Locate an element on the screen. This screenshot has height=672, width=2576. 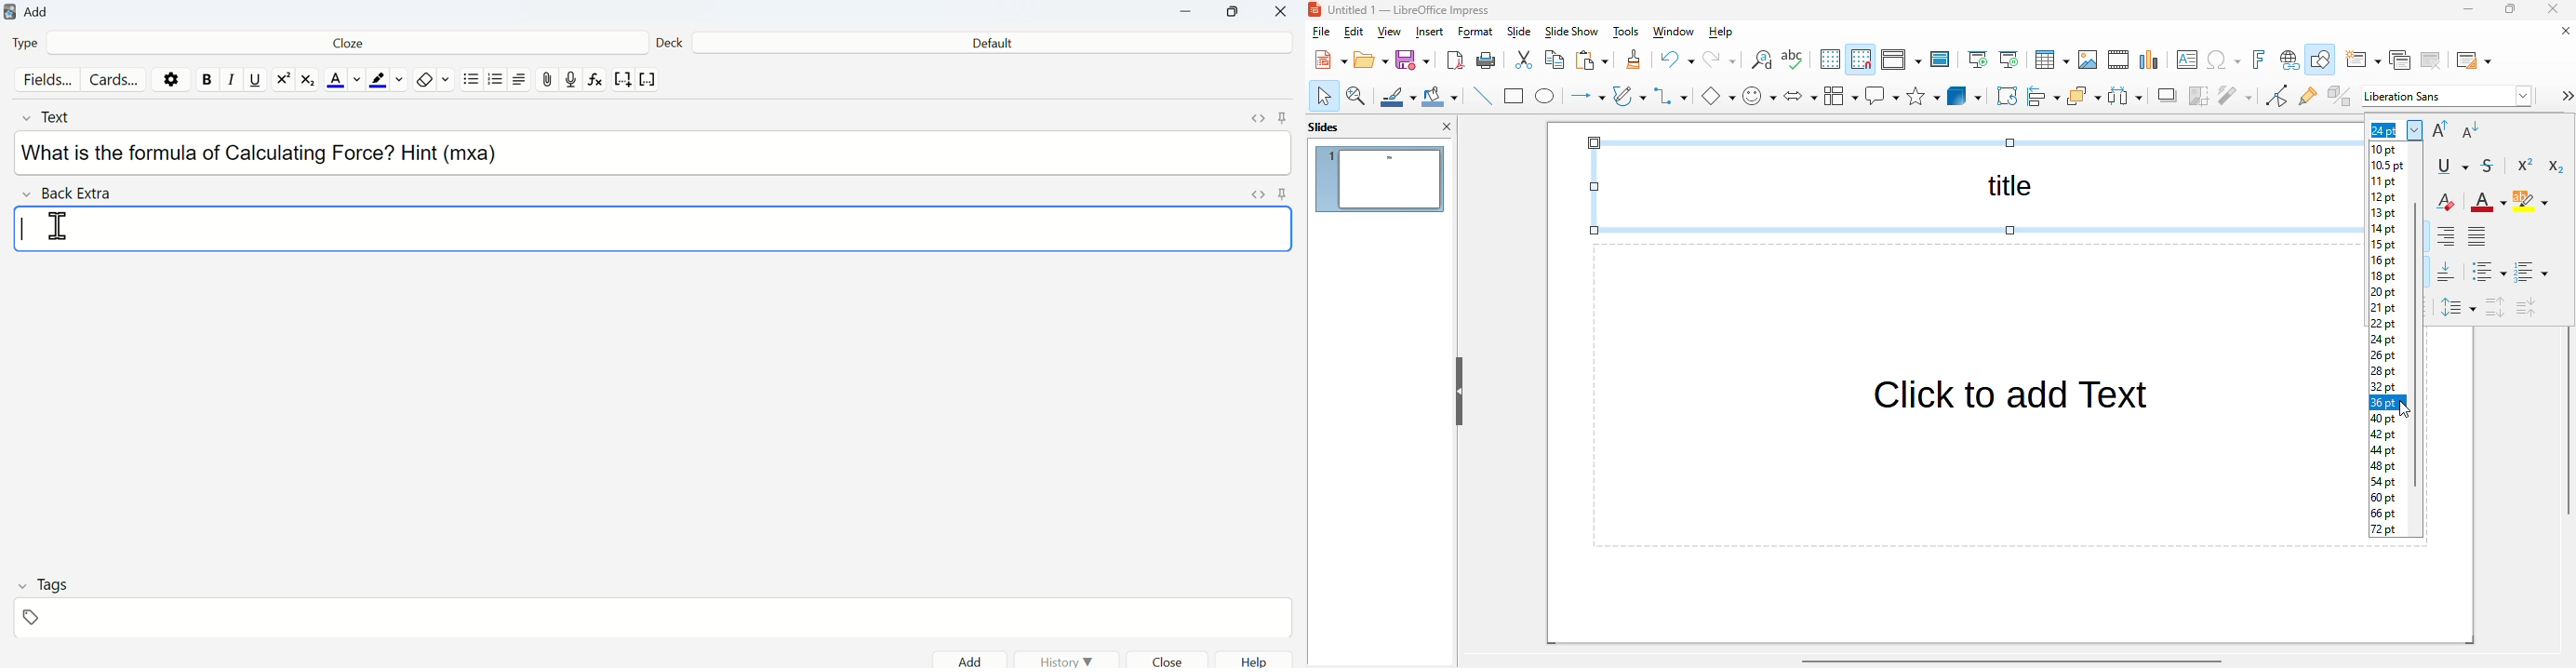
paste is located at coordinates (1592, 60).